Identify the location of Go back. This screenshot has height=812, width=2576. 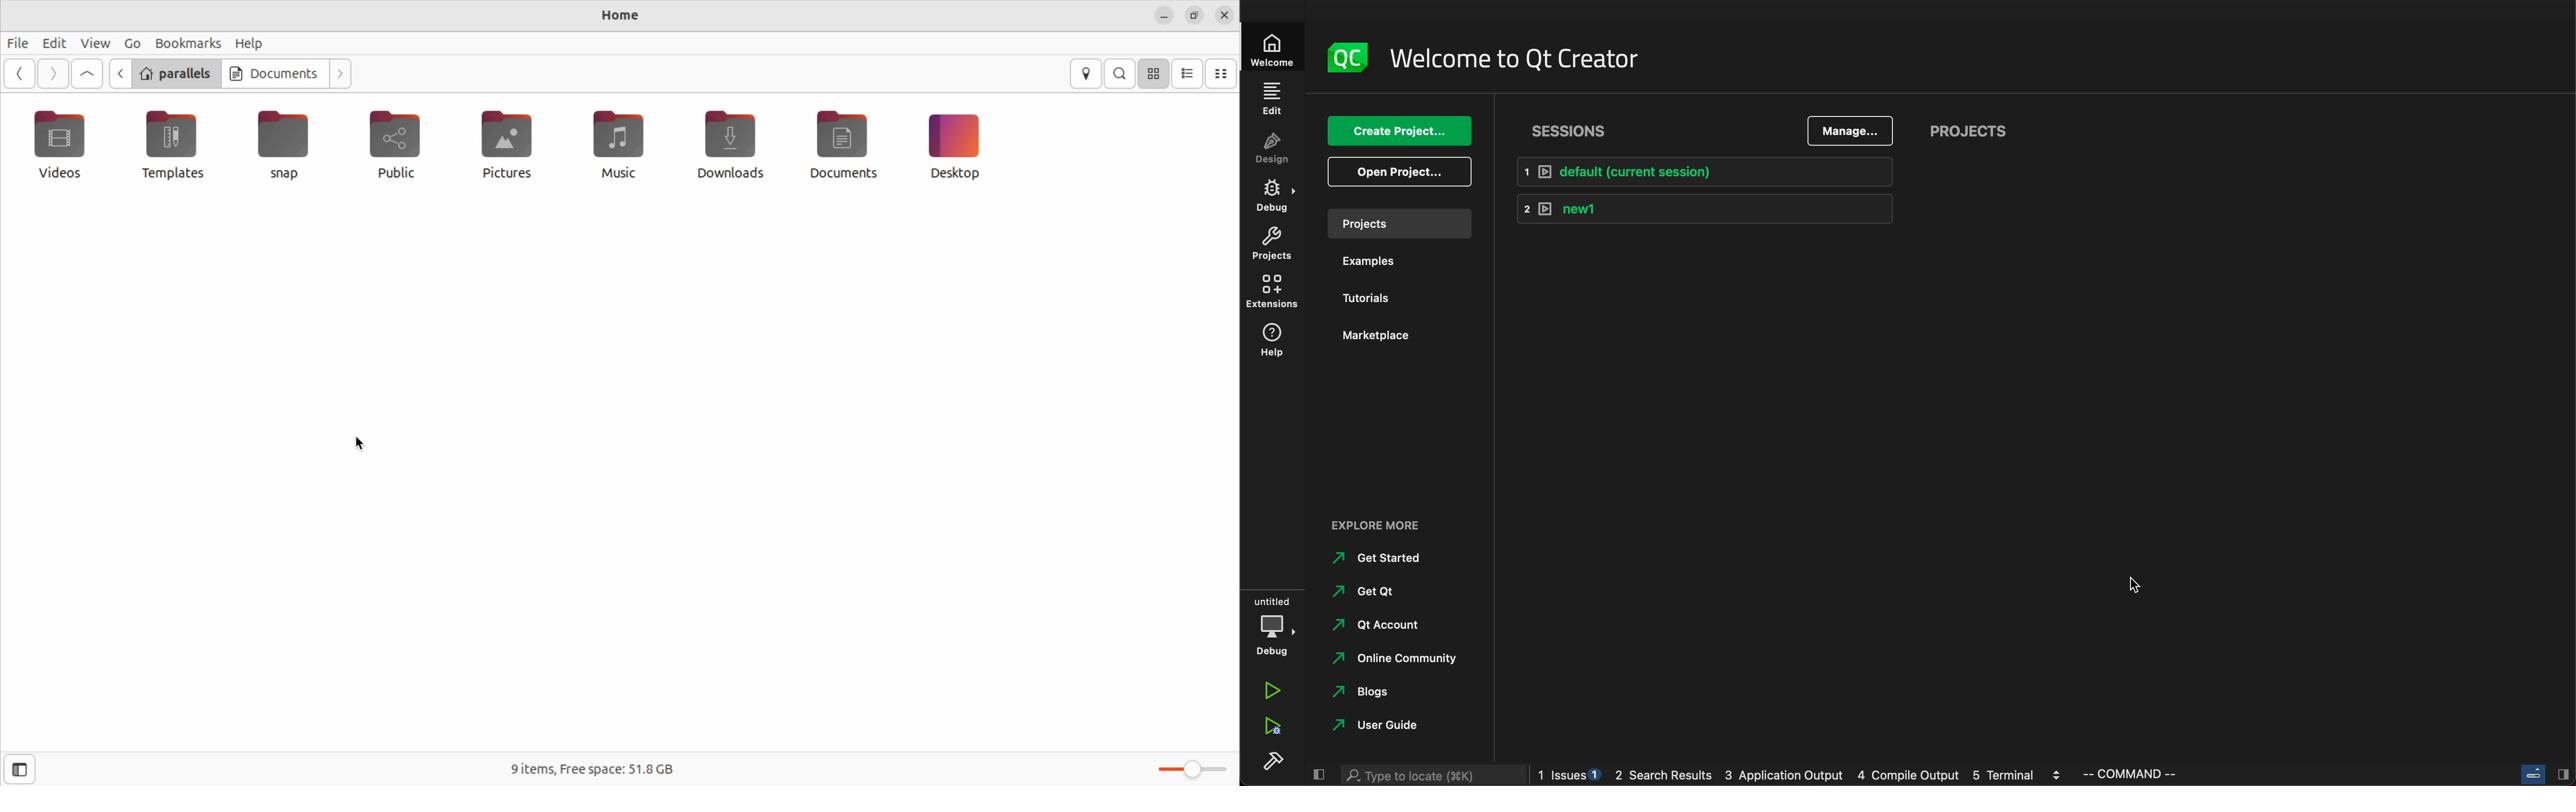
(20, 73).